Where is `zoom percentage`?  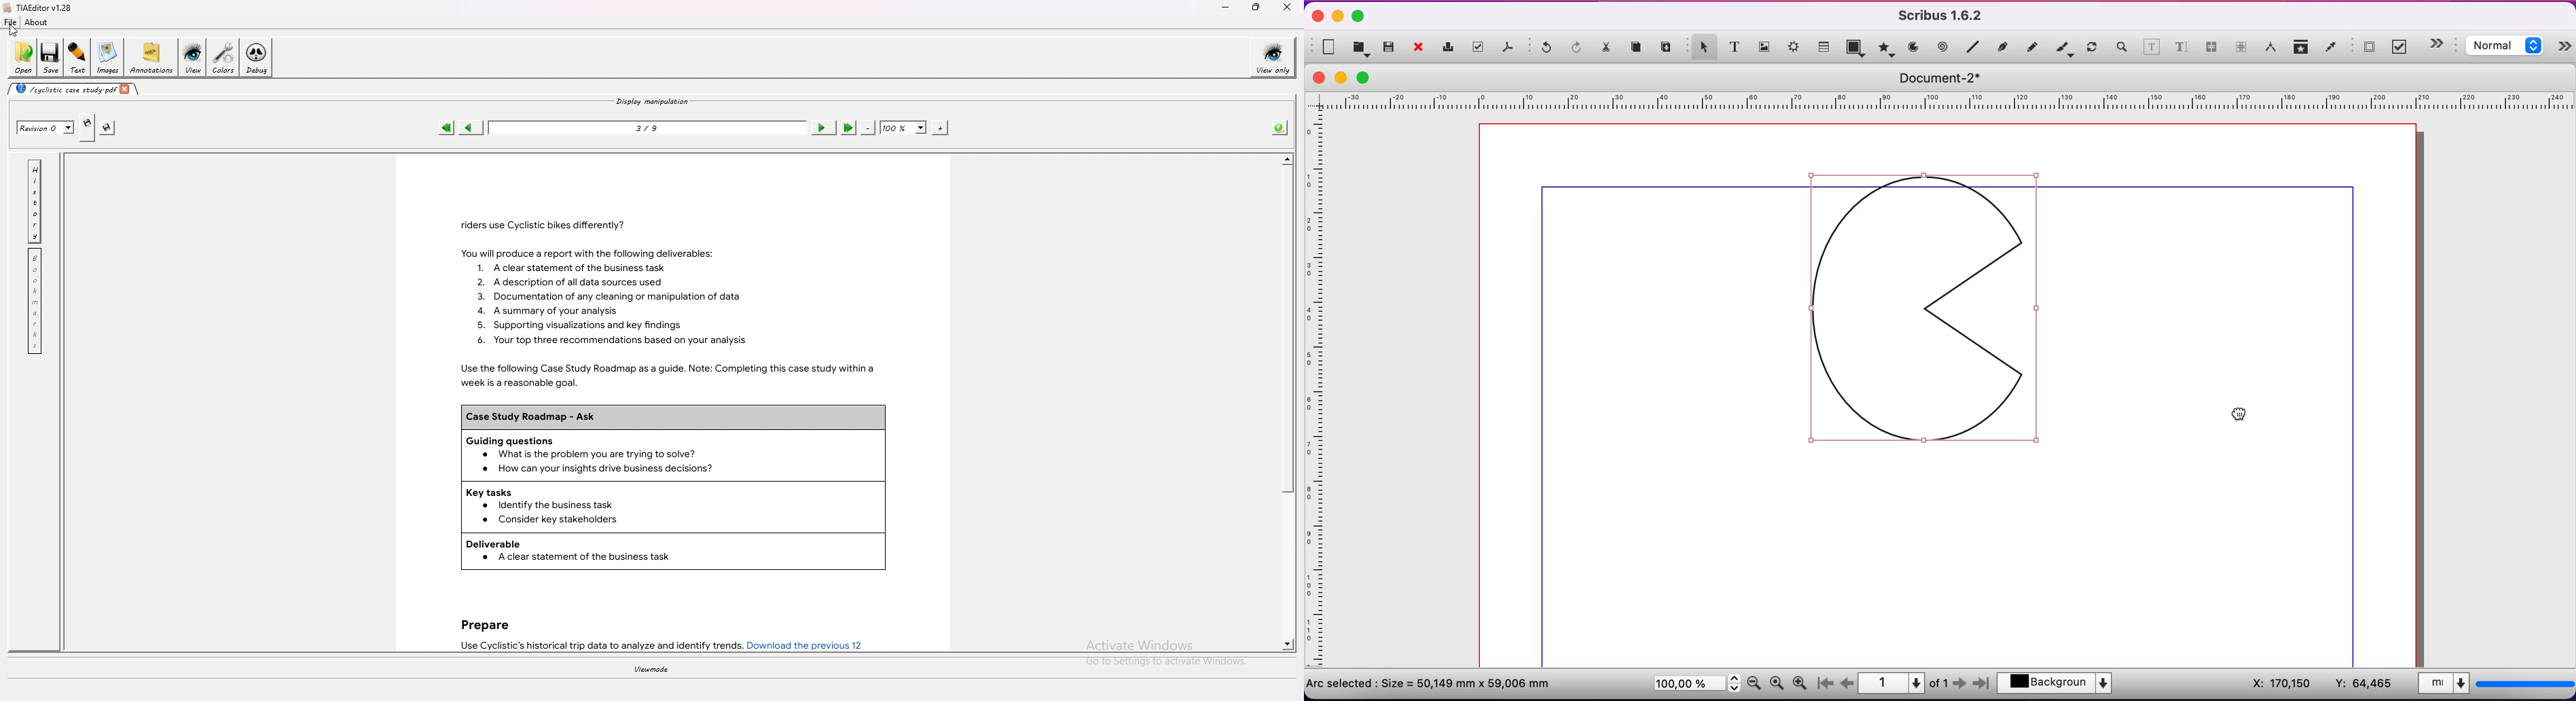
zoom percentage is located at coordinates (1695, 685).